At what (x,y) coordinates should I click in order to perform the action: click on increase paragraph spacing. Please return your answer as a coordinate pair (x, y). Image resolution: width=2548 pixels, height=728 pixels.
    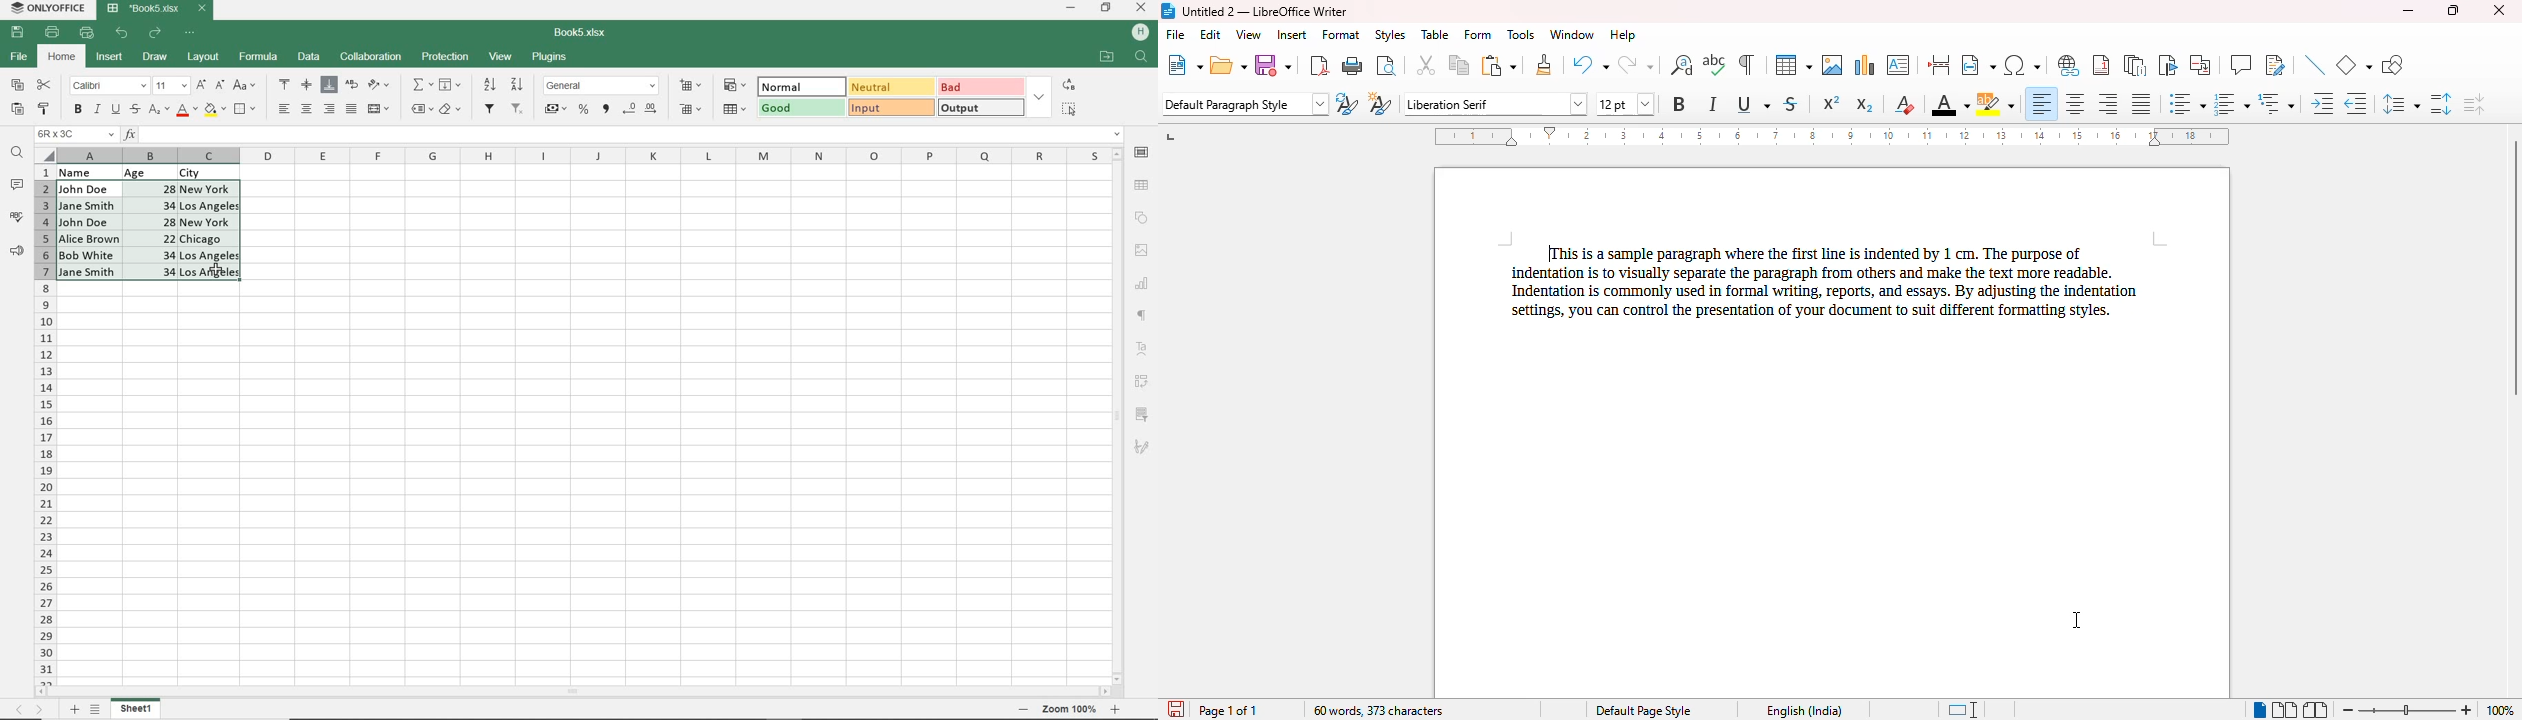
    Looking at the image, I should click on (2441, 103).